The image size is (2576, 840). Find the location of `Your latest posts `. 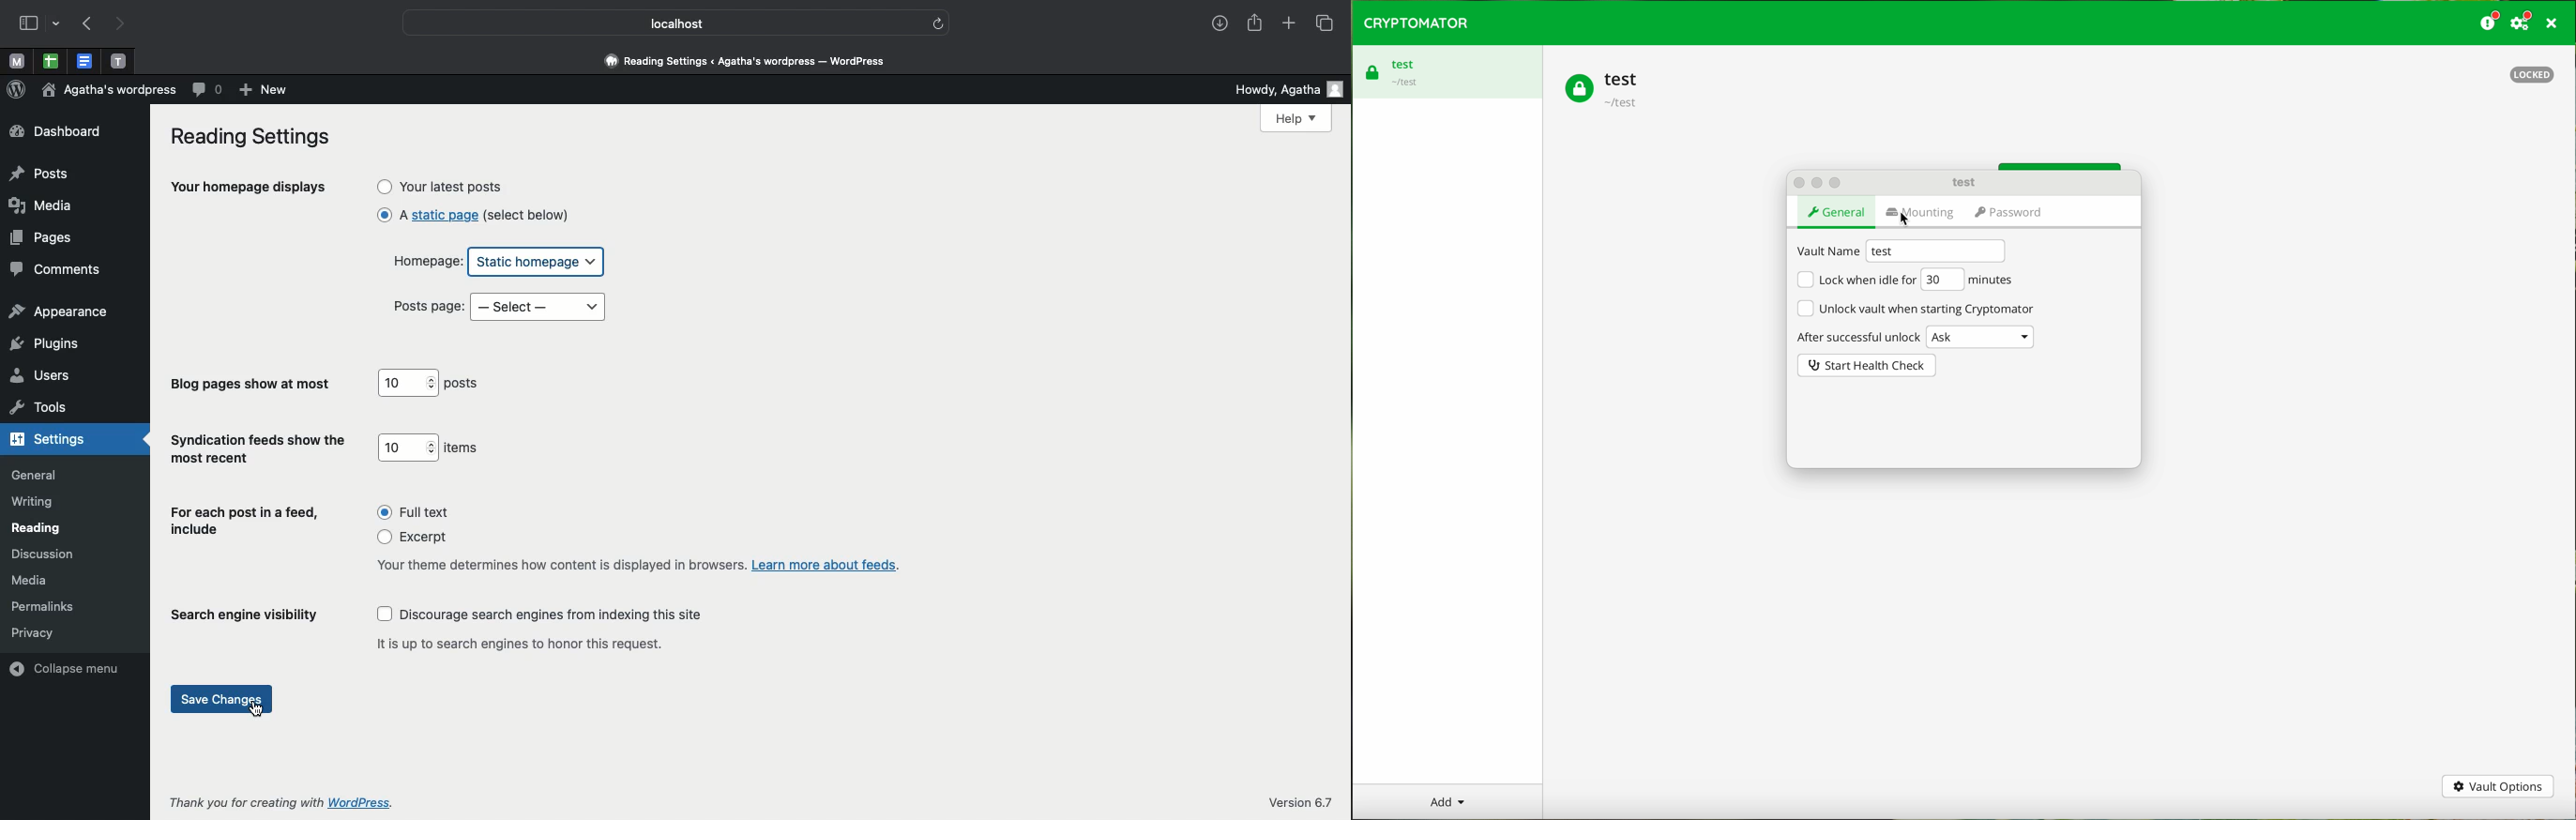

Your latest posts  is located at coordinates (442, 186).